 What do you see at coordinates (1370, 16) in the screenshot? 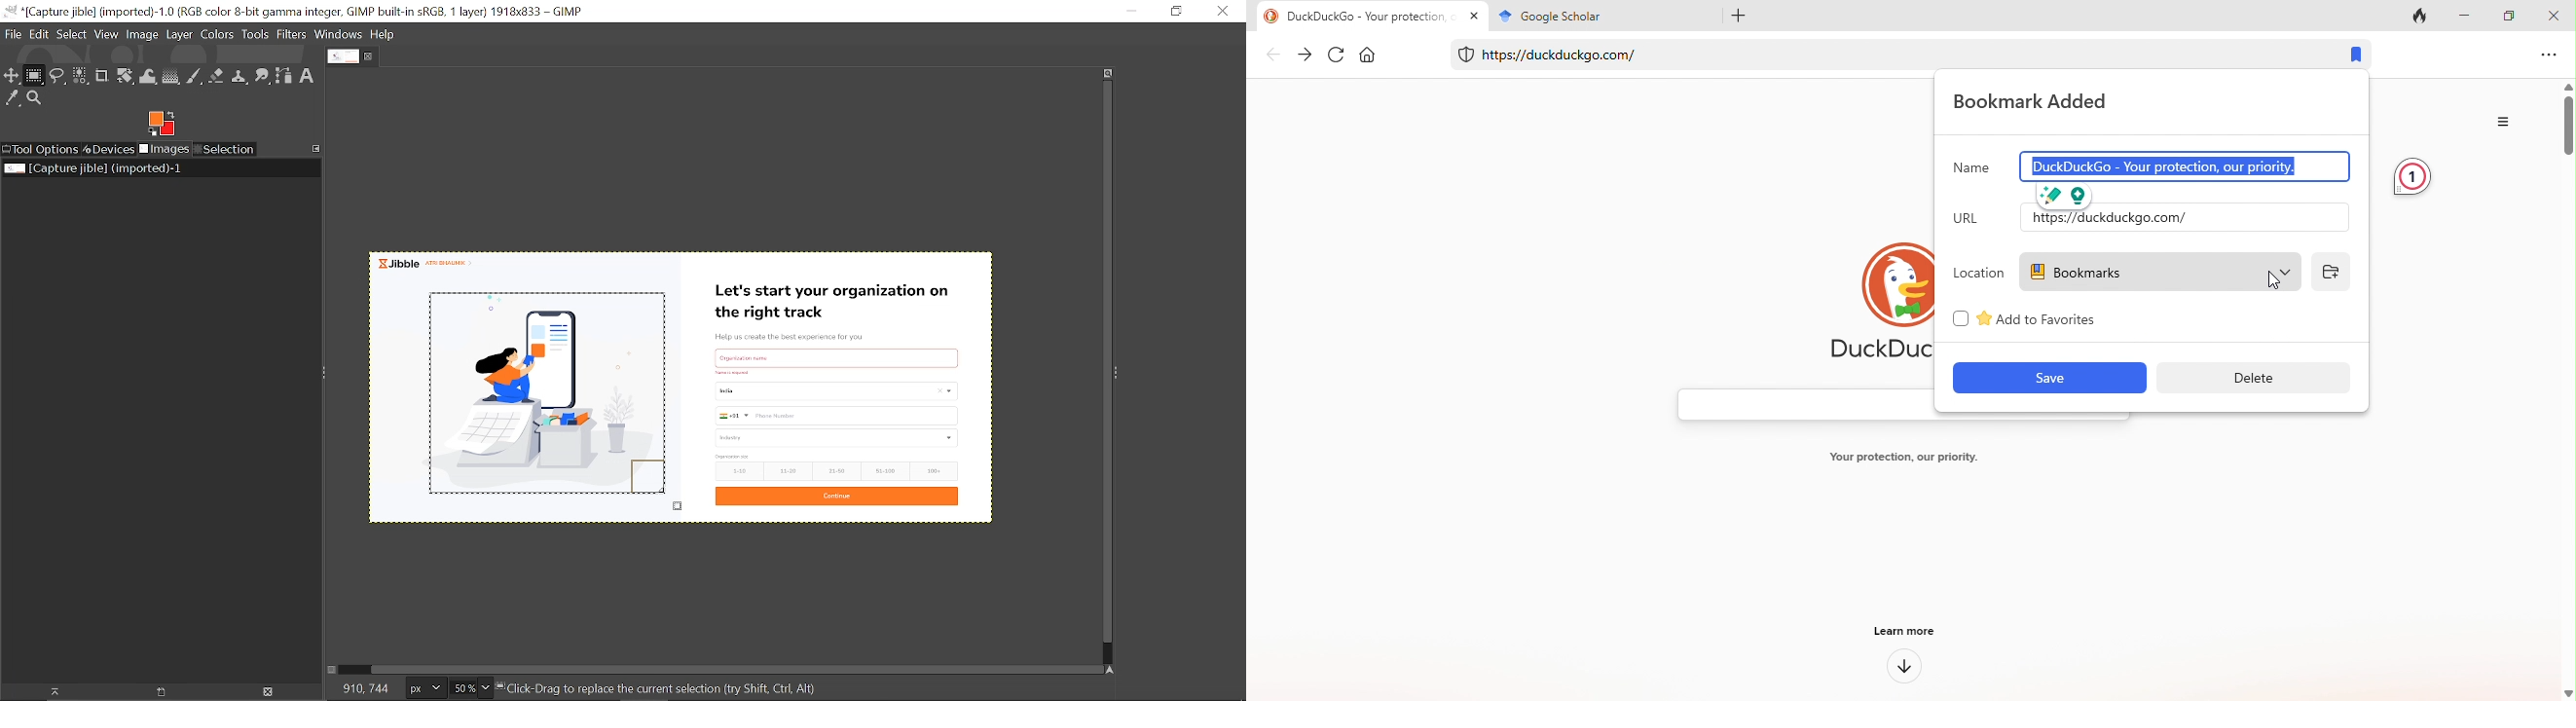
I see `title` at bounding box center [1370, 16].